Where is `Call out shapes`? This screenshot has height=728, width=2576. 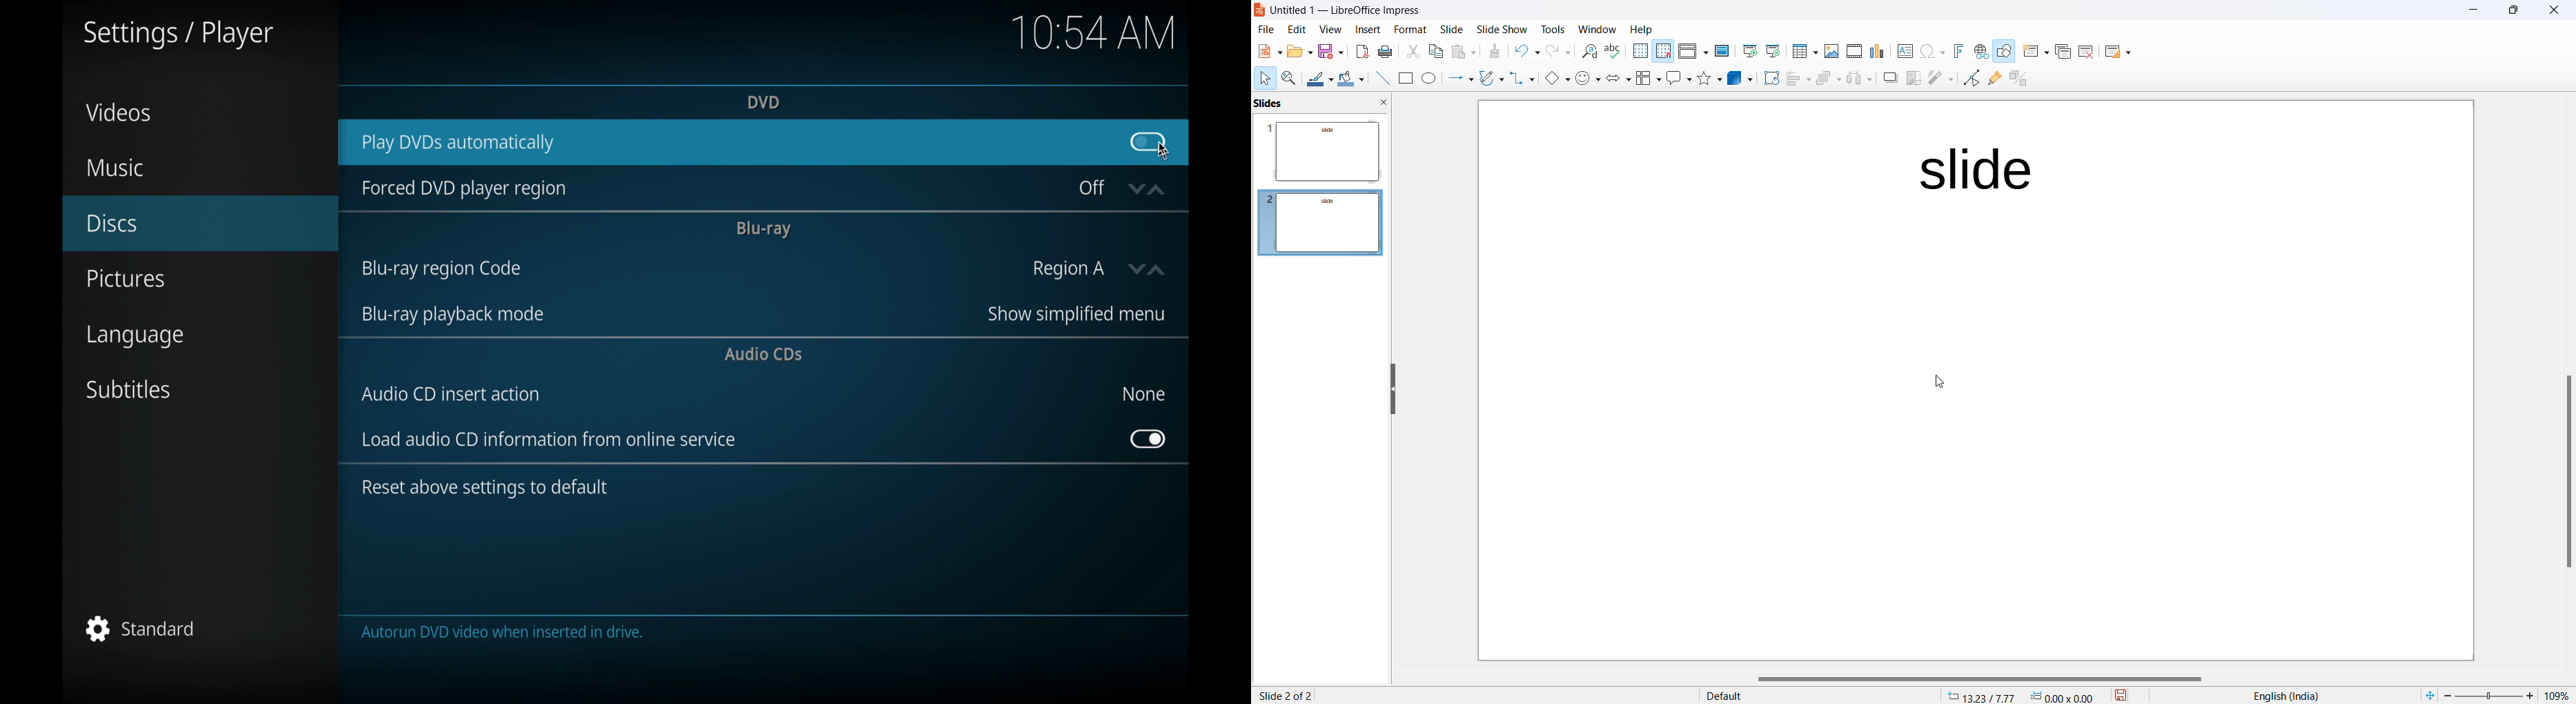 Call out shapes is located at coordinates (1677, 79).